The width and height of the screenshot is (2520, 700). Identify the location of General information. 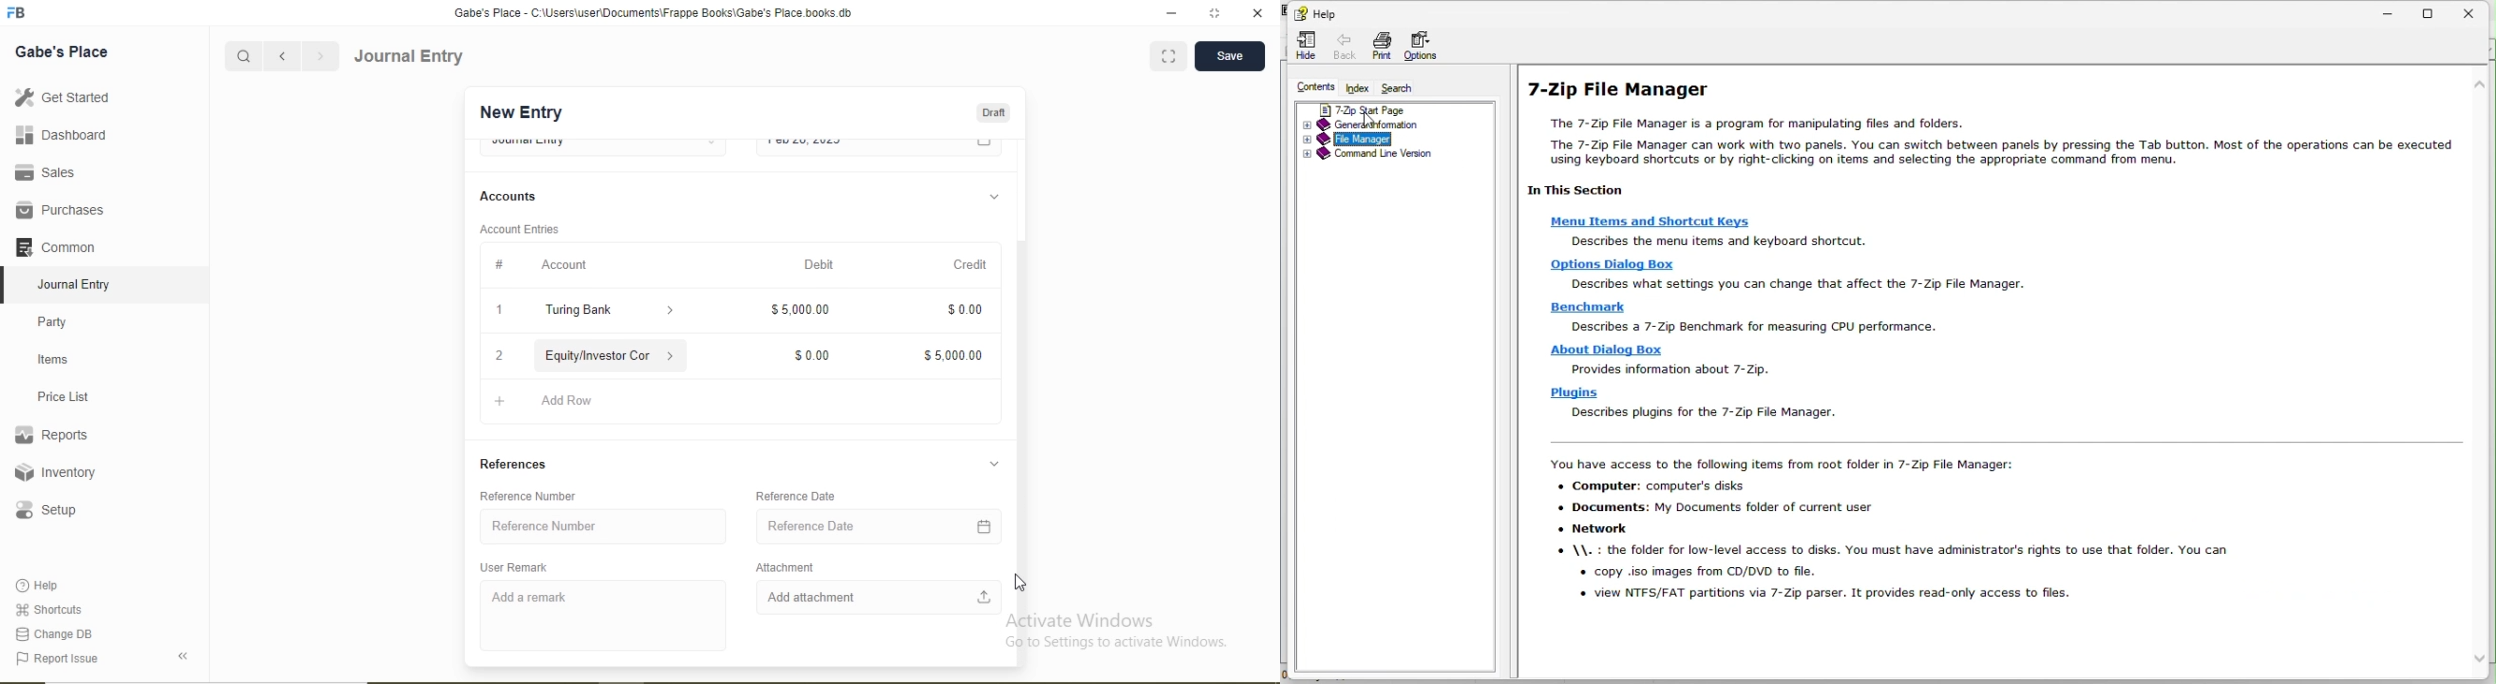
(1391, 125).